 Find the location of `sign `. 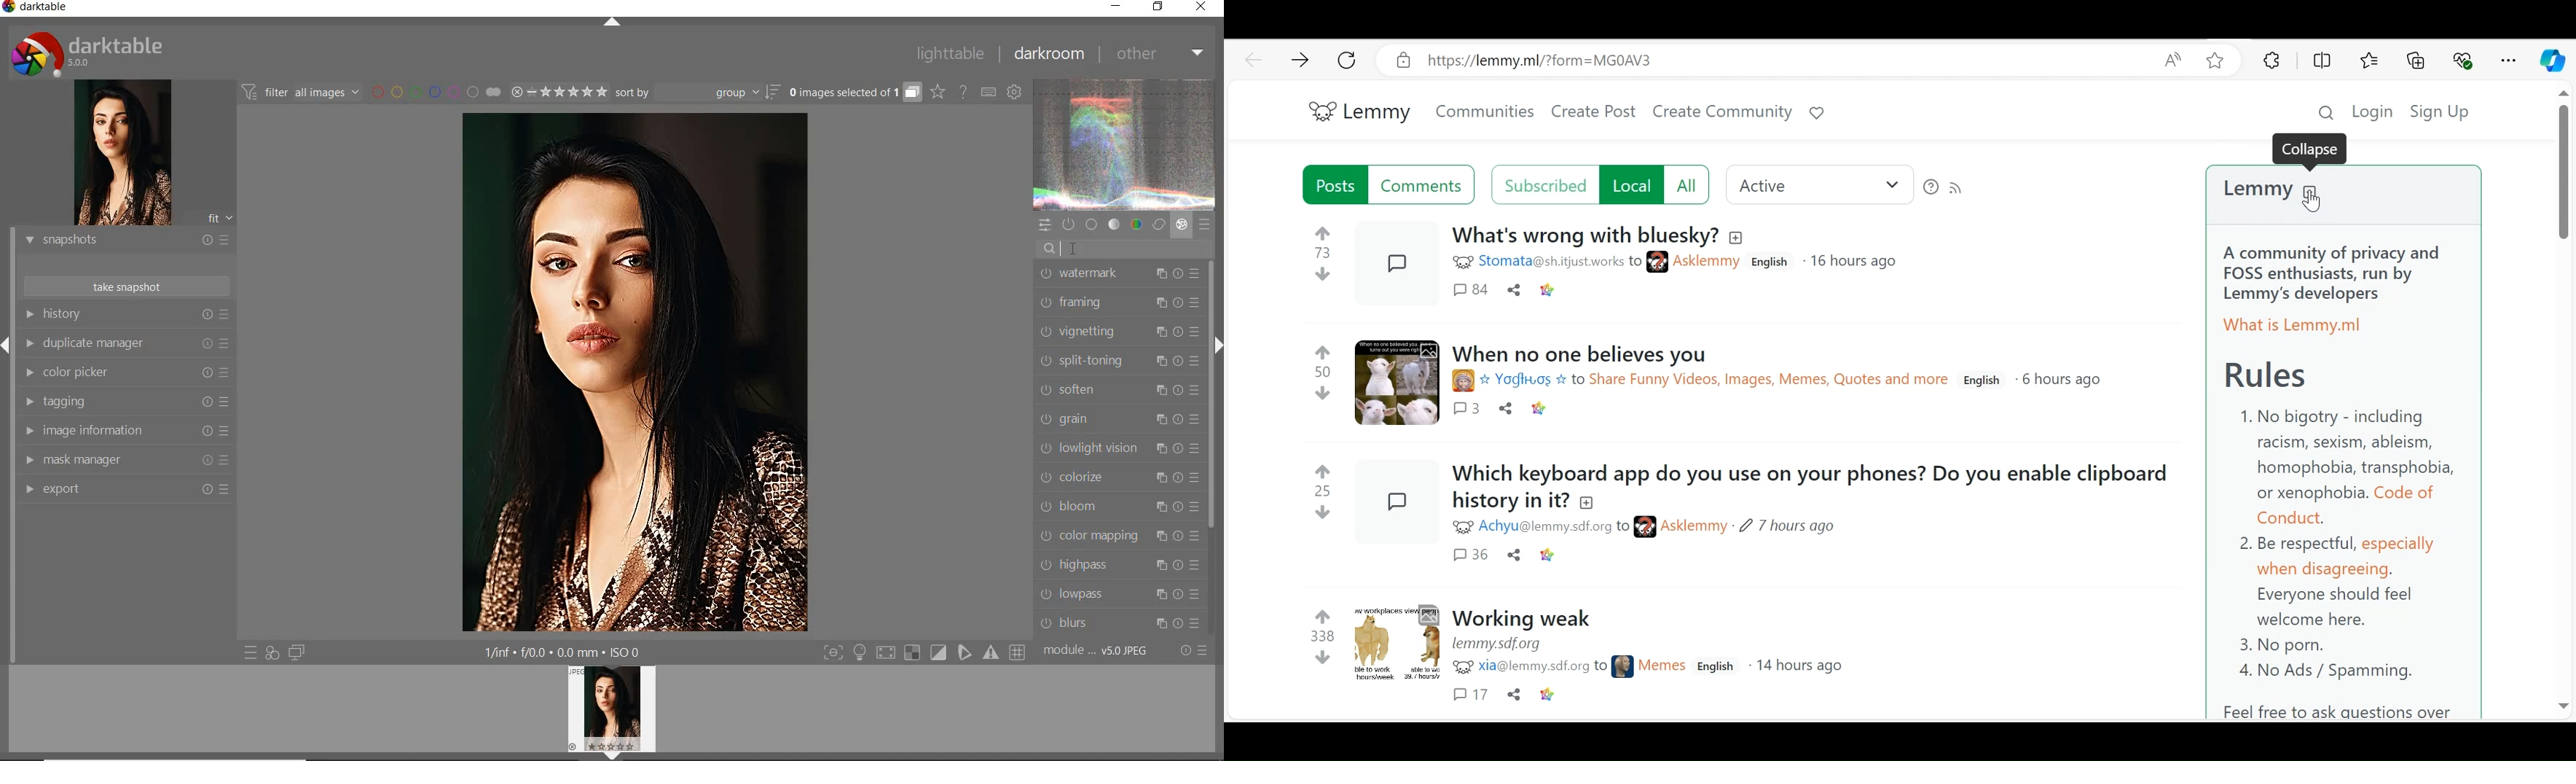

sign  is located at coordinates (913, 654).